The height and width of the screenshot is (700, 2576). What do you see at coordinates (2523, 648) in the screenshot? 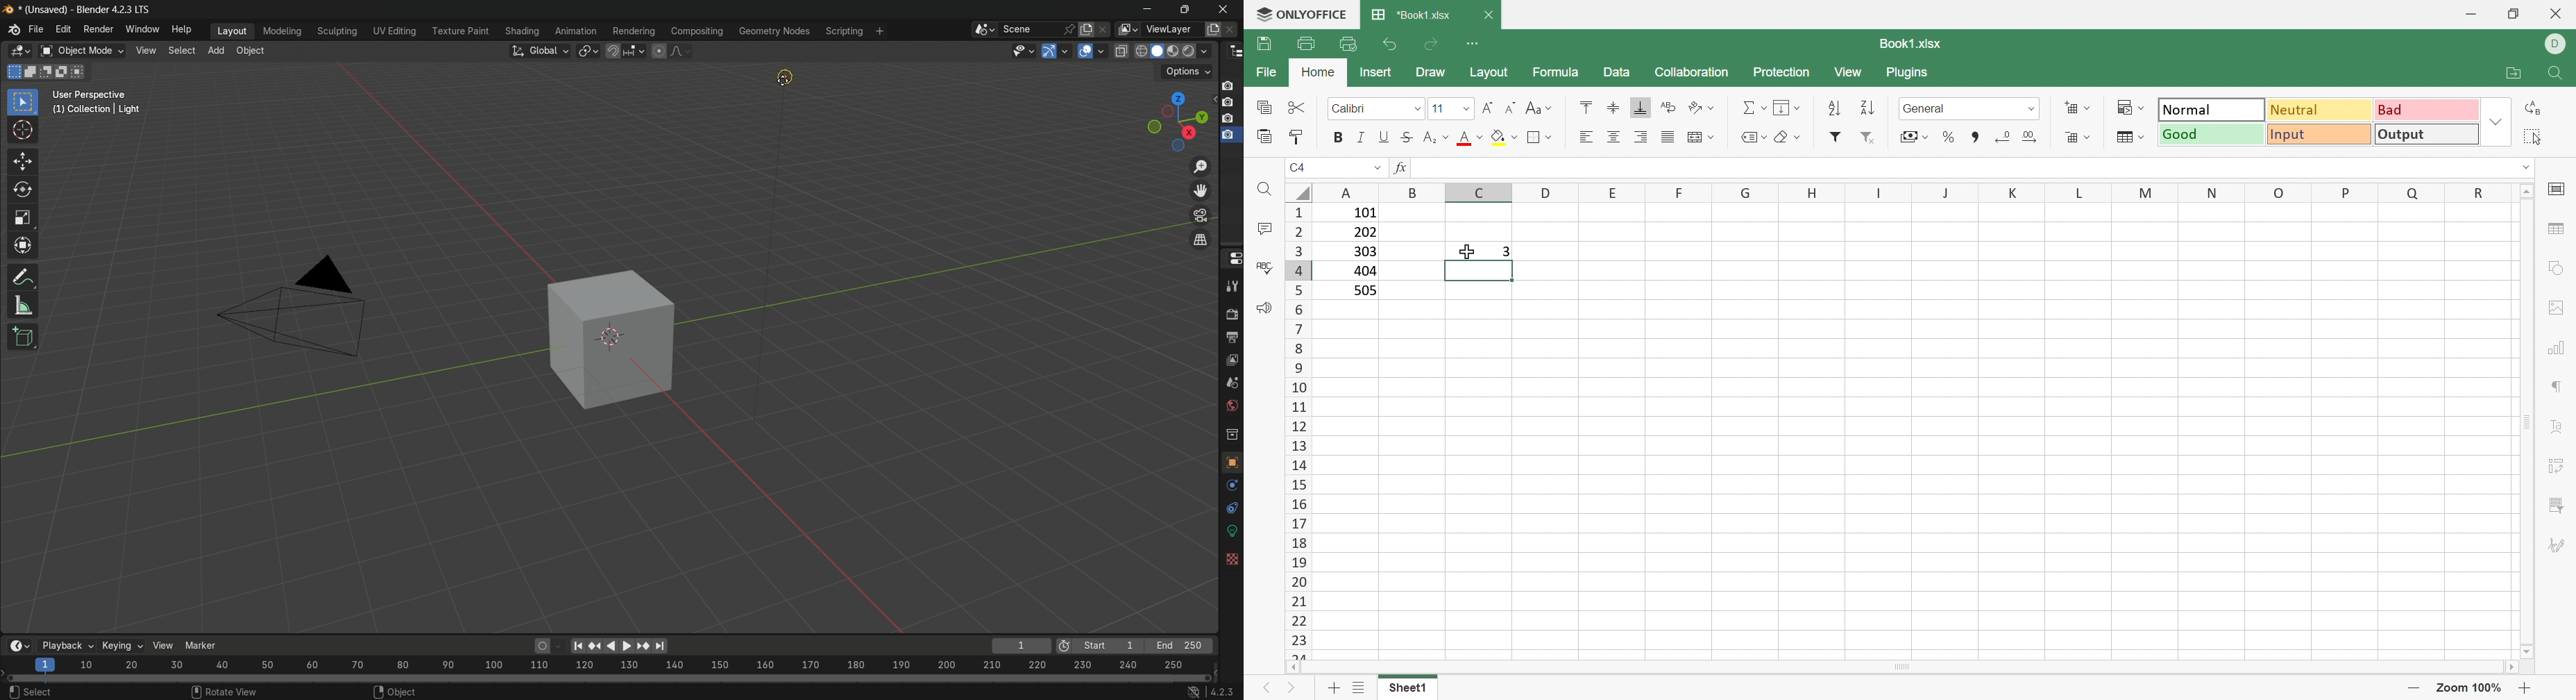
I see `Scroll Down` at bounding box center [2523, 648].